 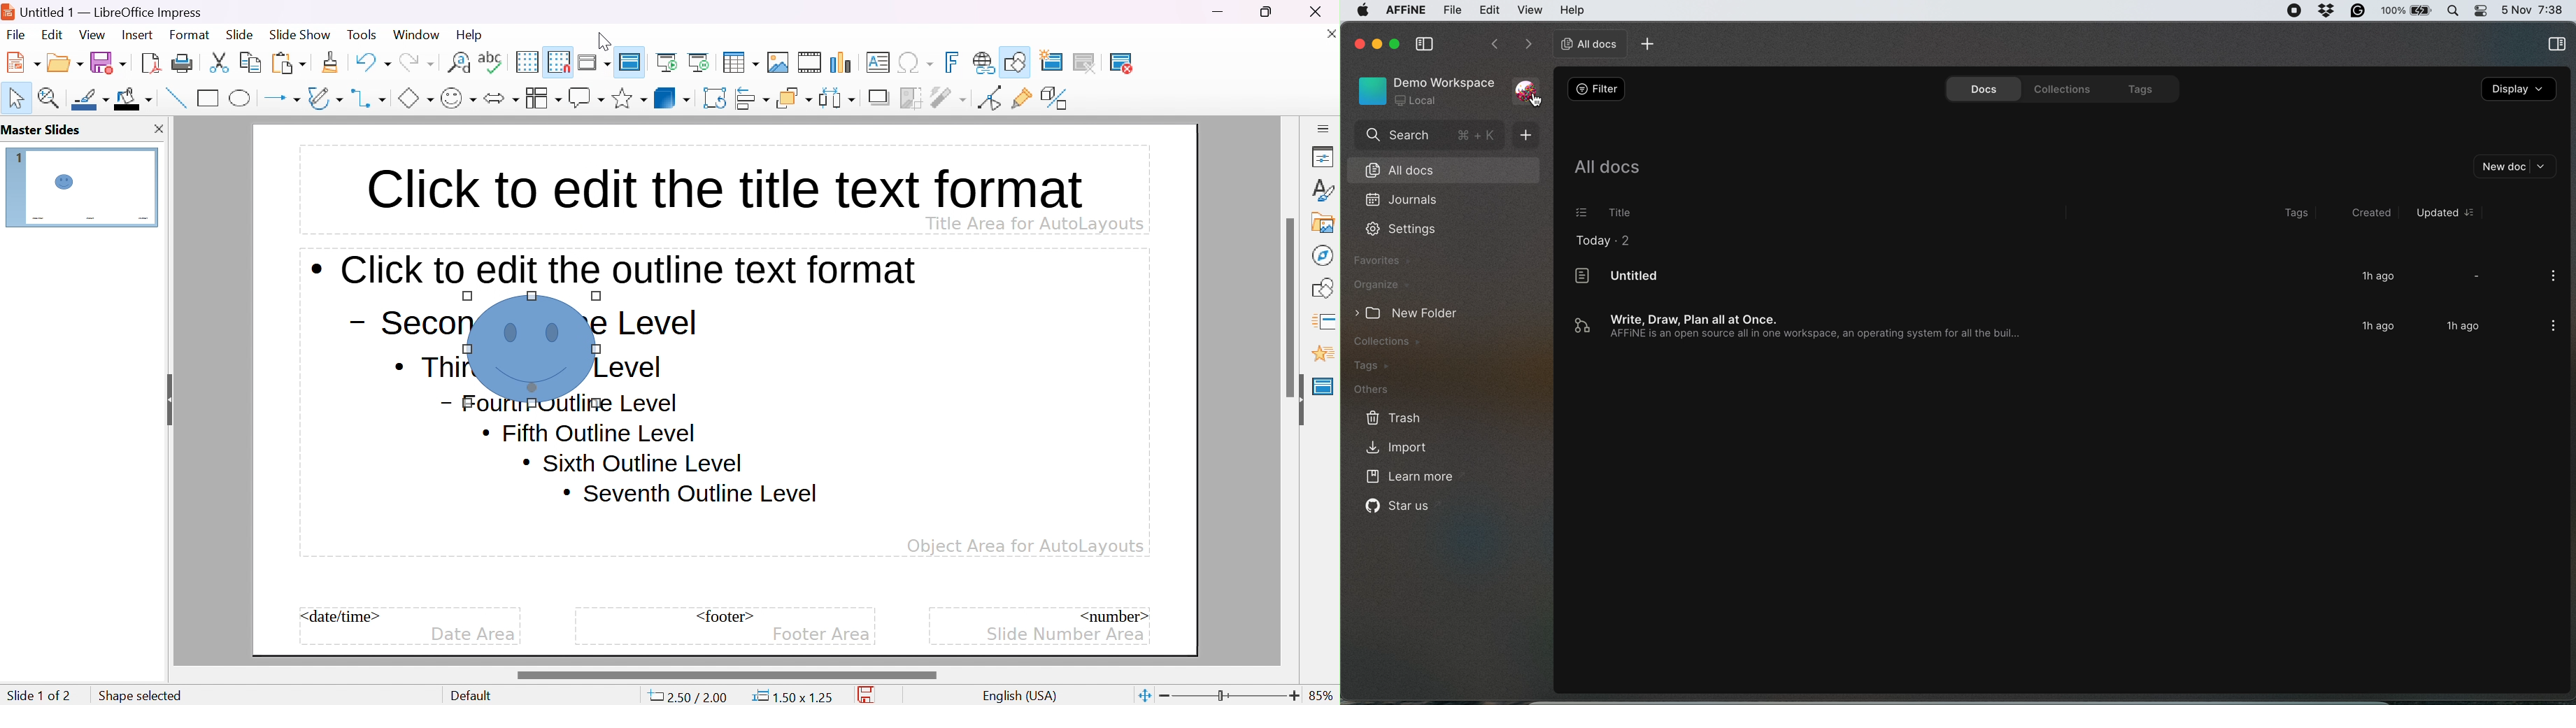 What do you see at coordinates (241, 97) in the screenshot?
I see `ellipse` at bounding box center [241, 97].